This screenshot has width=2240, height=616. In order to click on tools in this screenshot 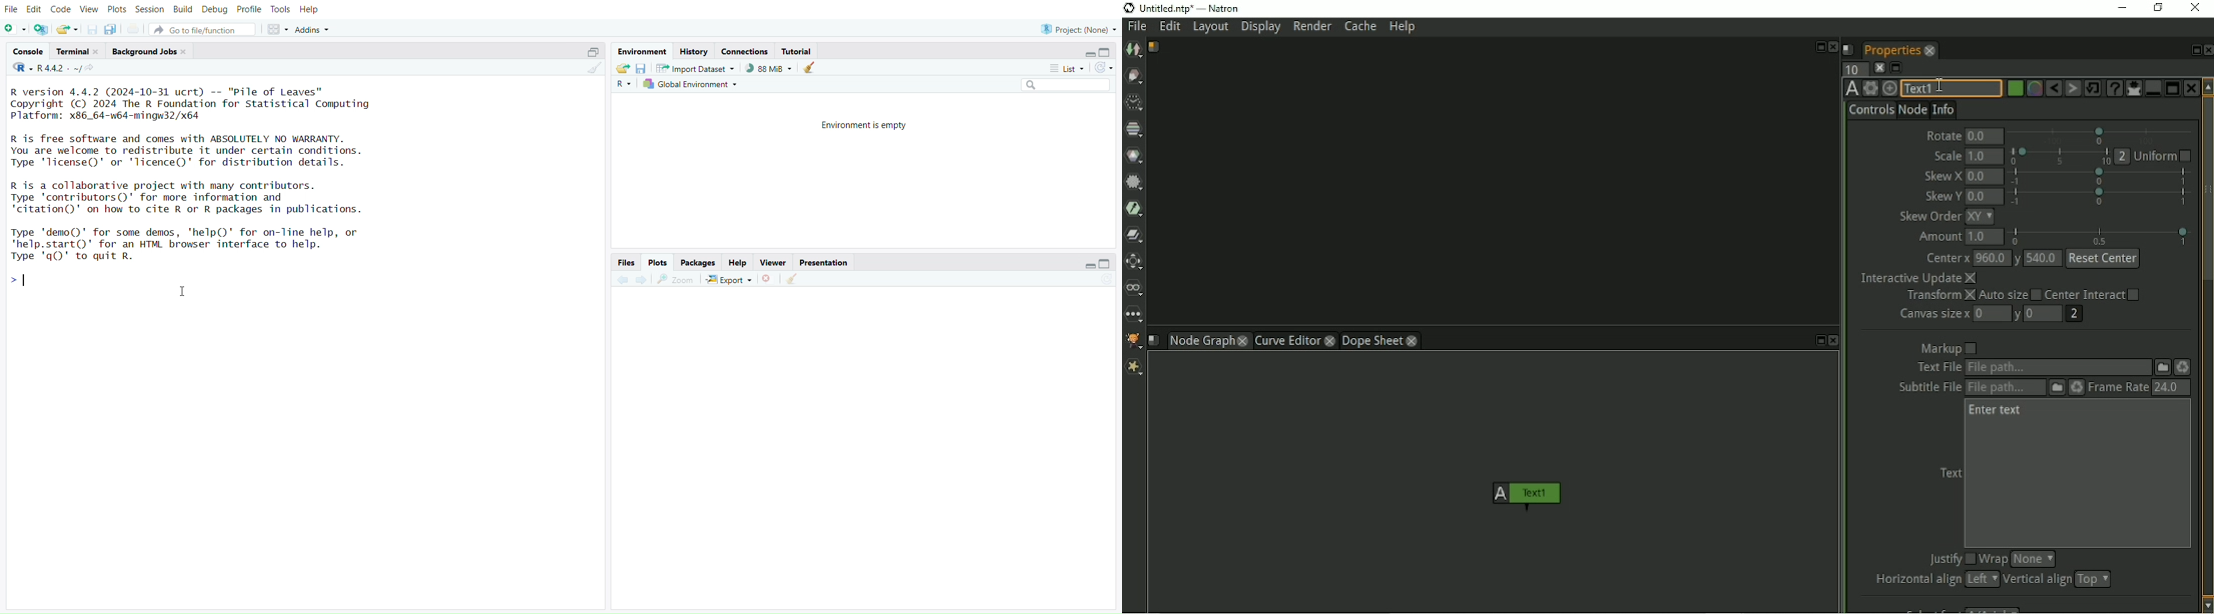, I will do `click(280, 9)`.